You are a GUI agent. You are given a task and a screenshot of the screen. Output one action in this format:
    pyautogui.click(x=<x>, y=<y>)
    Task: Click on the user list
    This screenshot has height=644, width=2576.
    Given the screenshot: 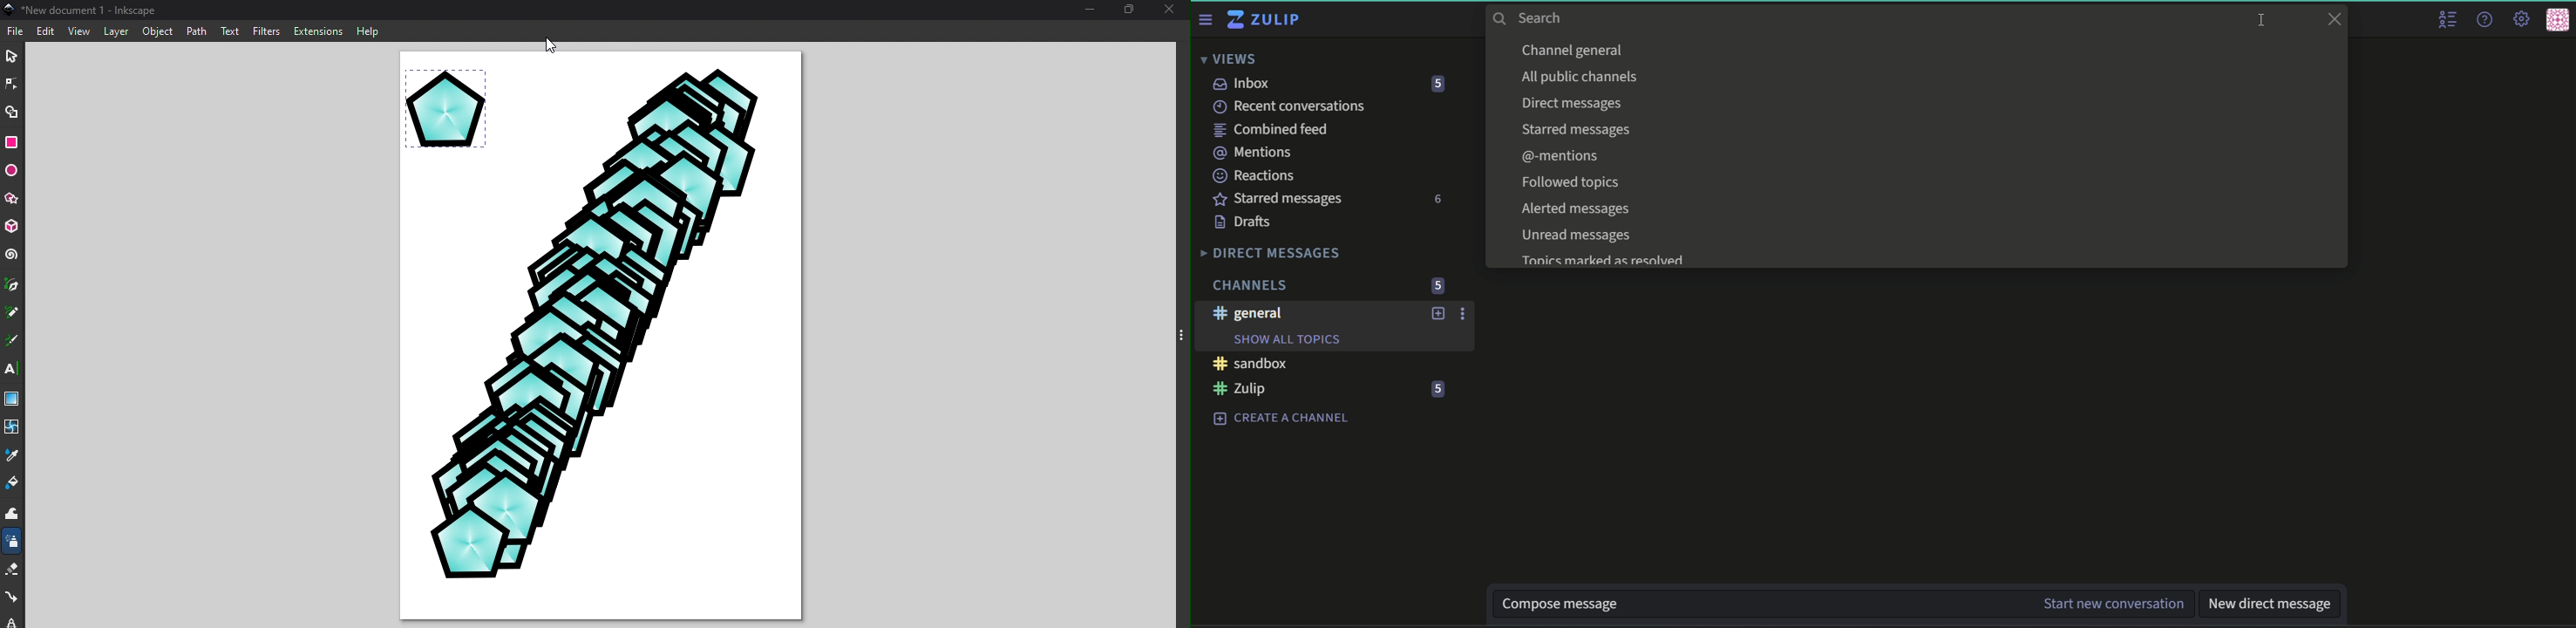 What is the action you would take?
    pyautogui.click(x=2446, y=20)
    